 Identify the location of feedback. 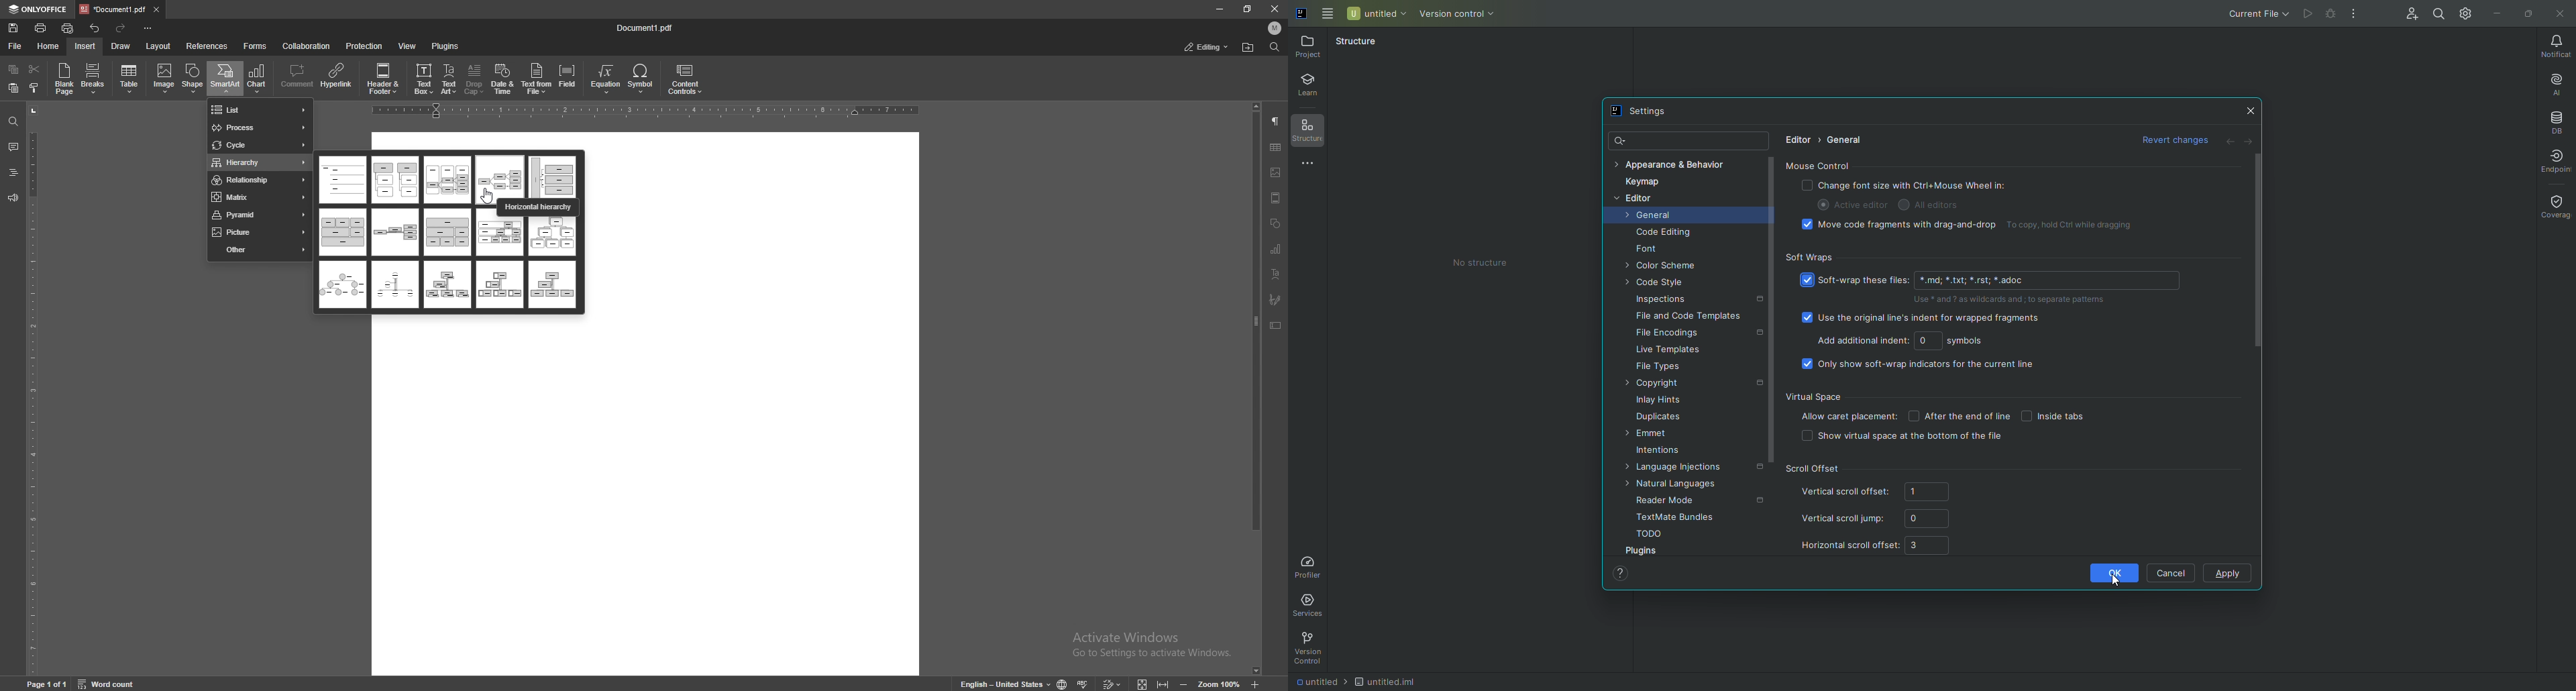
(13, 199).